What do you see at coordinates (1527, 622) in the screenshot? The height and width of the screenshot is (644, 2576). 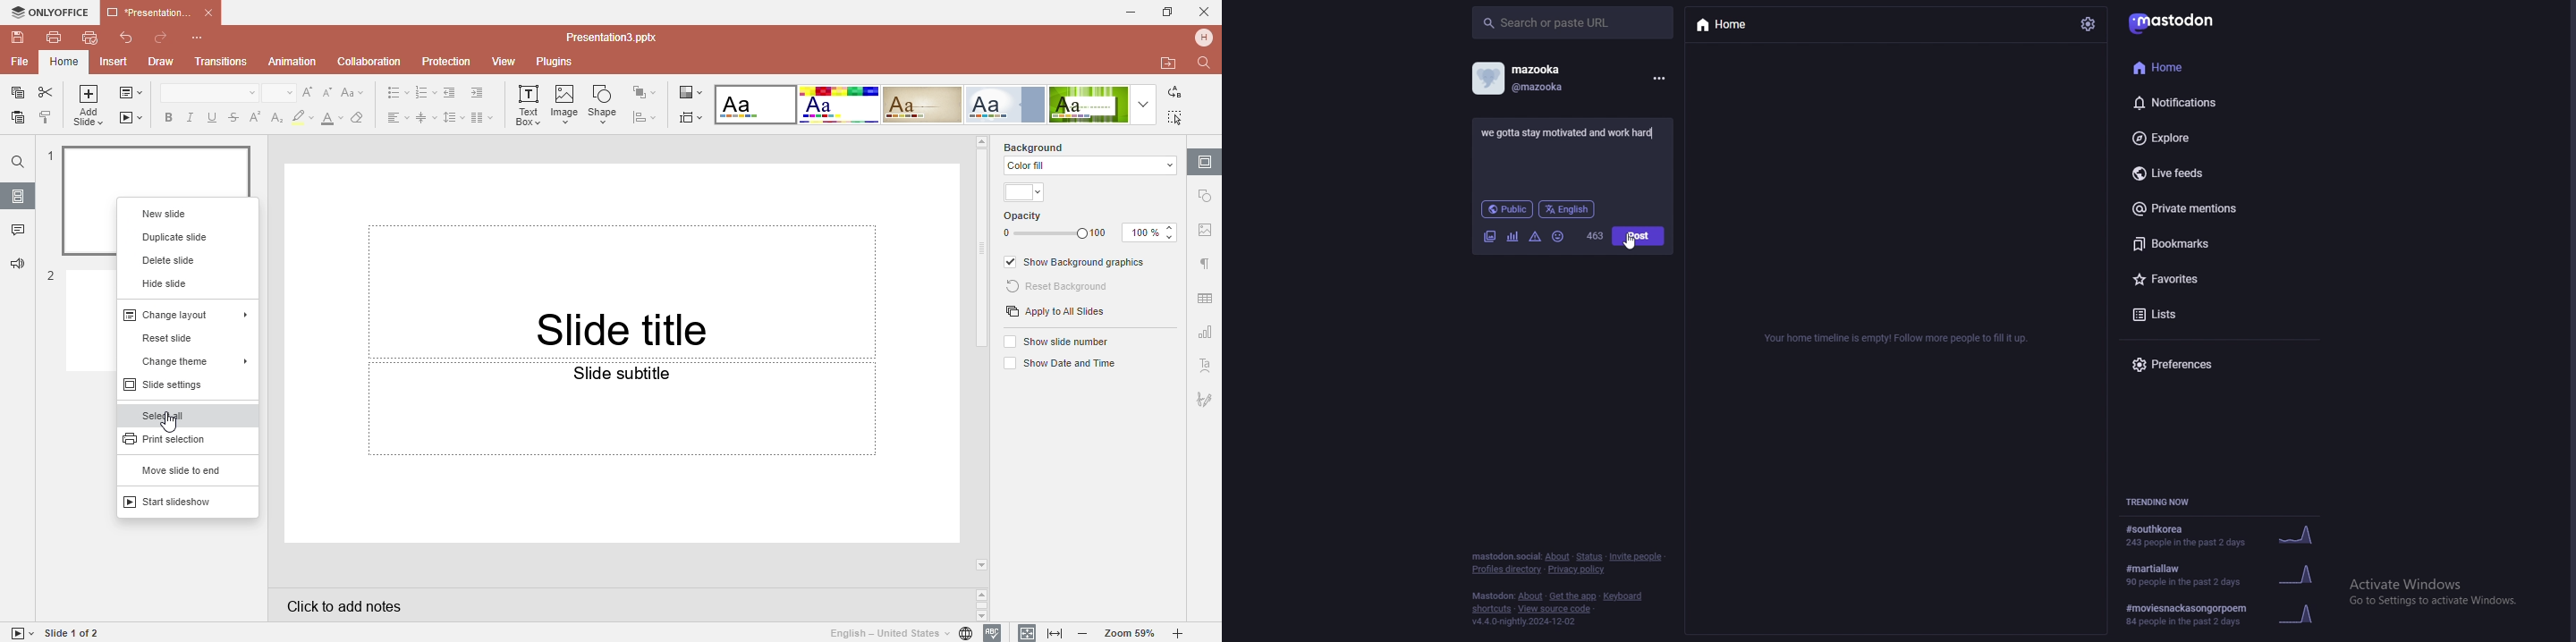 I see `version` at bounding box center [1527, 622].